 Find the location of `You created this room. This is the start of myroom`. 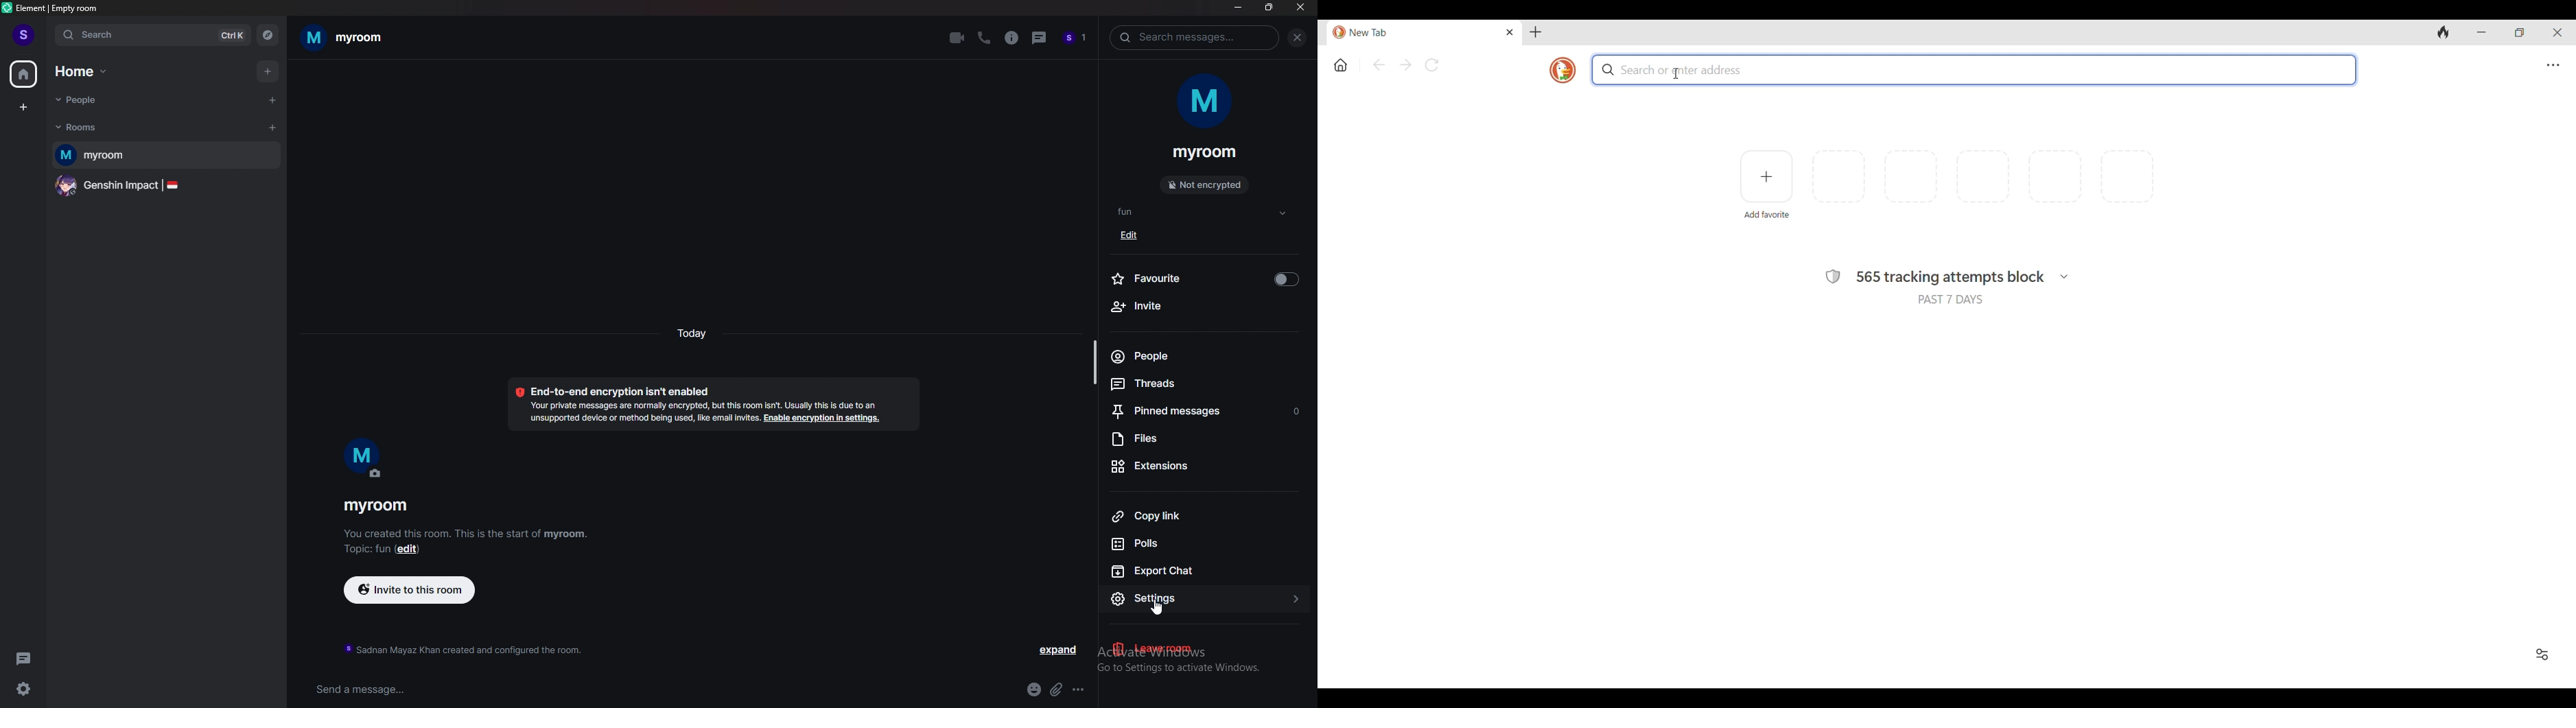

You created this room. This is the start of myroom is located at coordinates (467, 535).